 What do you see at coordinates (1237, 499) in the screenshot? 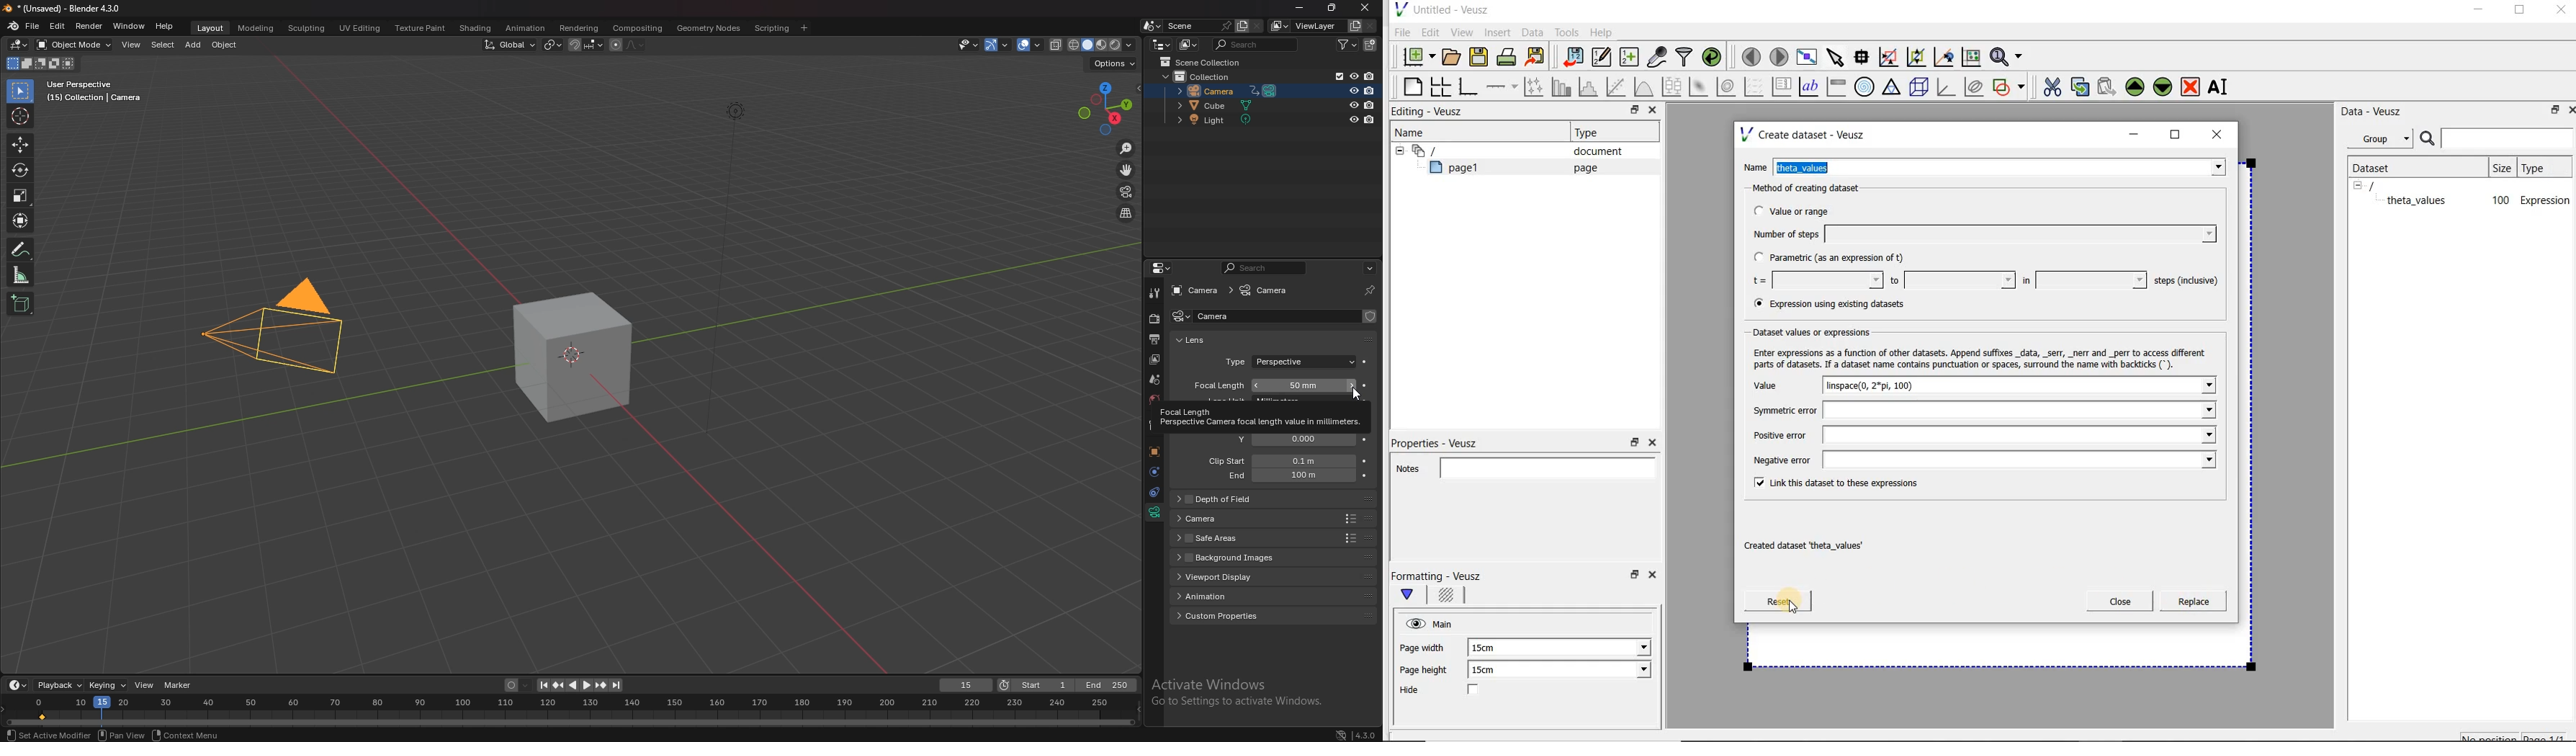
I see `depth of field` at bounding box center [1237, 499].